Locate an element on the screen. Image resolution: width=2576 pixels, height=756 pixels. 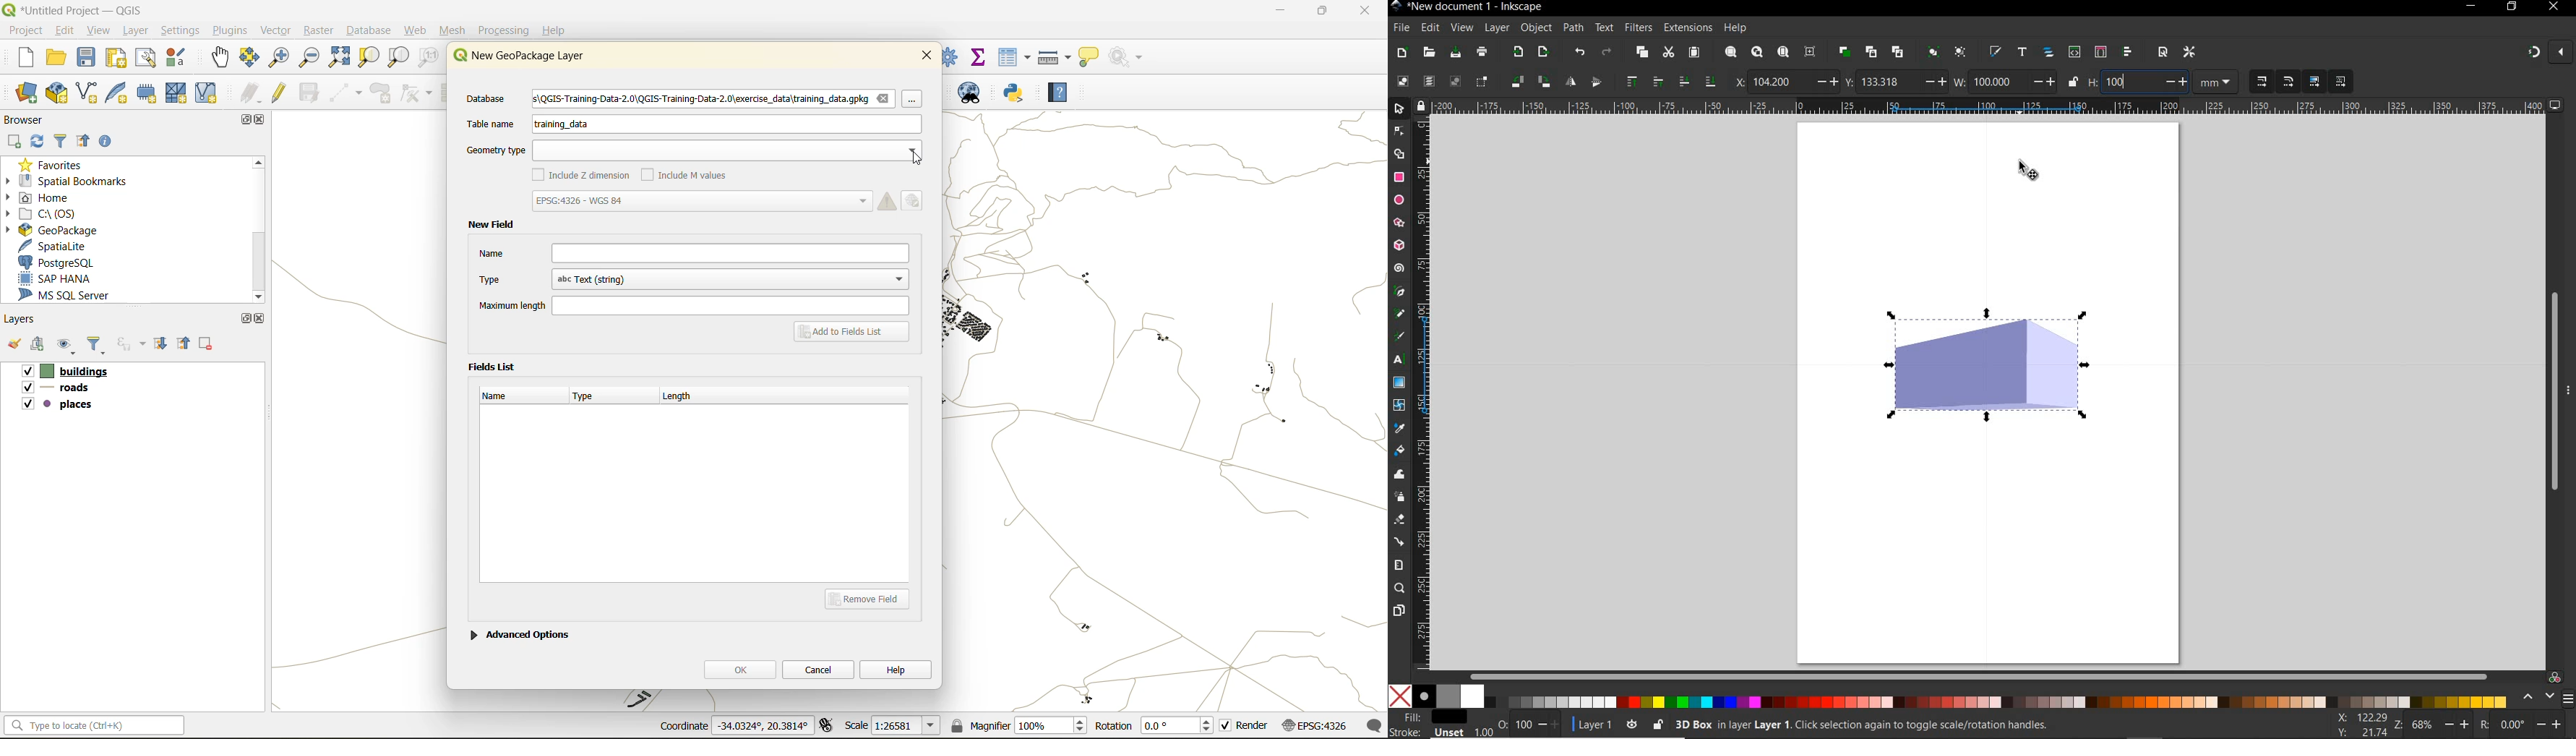
plugins is located at coordinates (229, 30).